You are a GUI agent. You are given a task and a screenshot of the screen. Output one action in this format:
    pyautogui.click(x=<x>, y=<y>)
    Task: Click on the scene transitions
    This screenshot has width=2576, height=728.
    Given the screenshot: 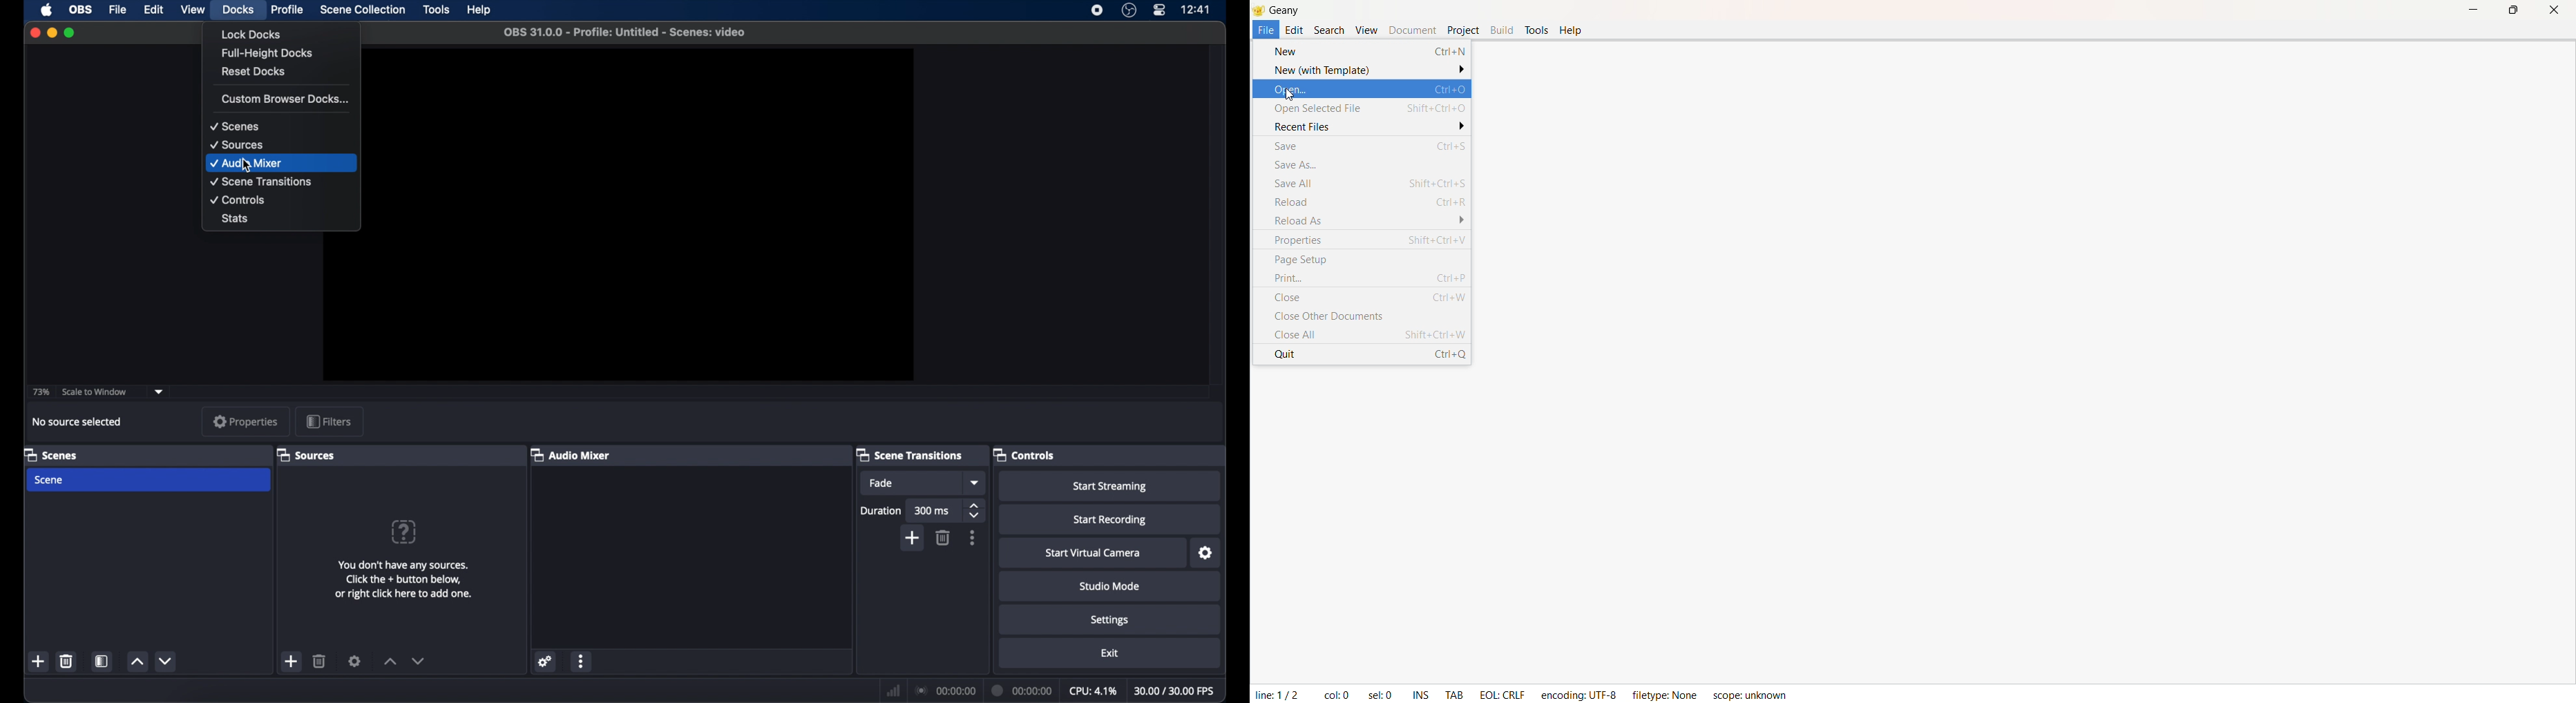 What is the action you would take?
    pyautogui.click(x=910, y=454)
    